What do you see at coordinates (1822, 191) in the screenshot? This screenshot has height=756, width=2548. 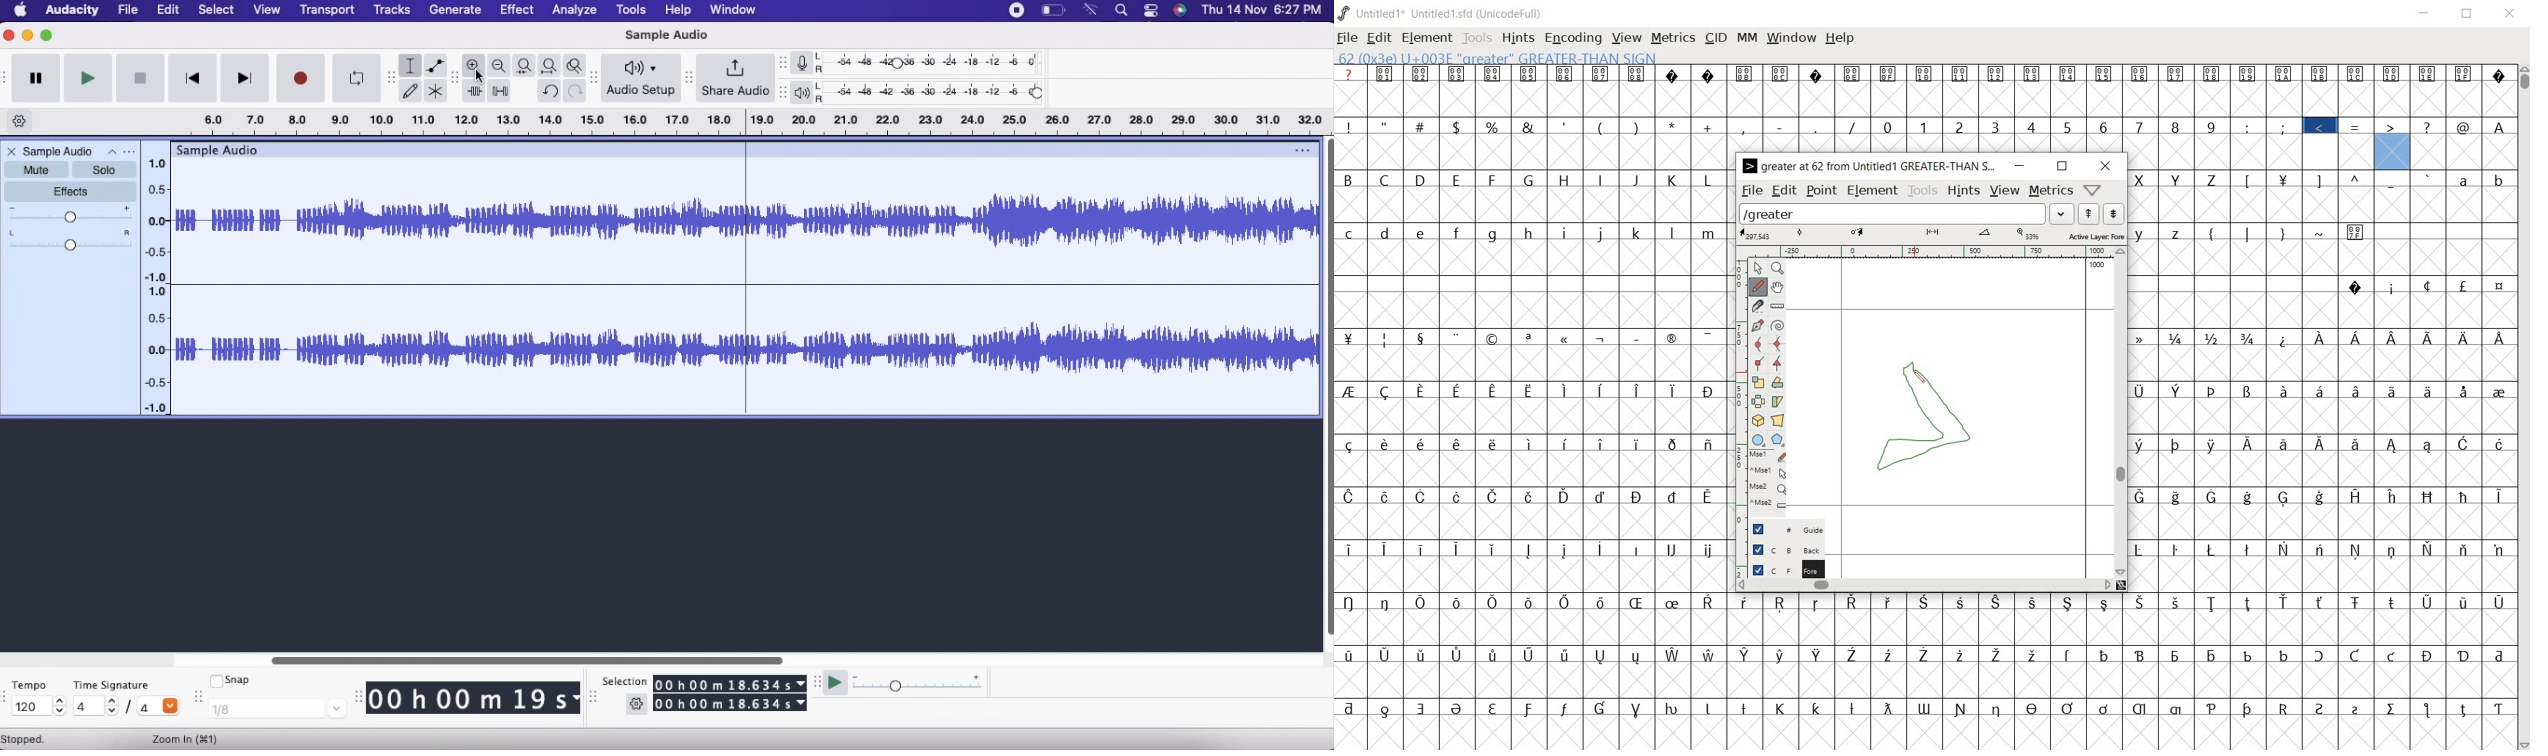 I see `point` at bounding box center [1822, 191].